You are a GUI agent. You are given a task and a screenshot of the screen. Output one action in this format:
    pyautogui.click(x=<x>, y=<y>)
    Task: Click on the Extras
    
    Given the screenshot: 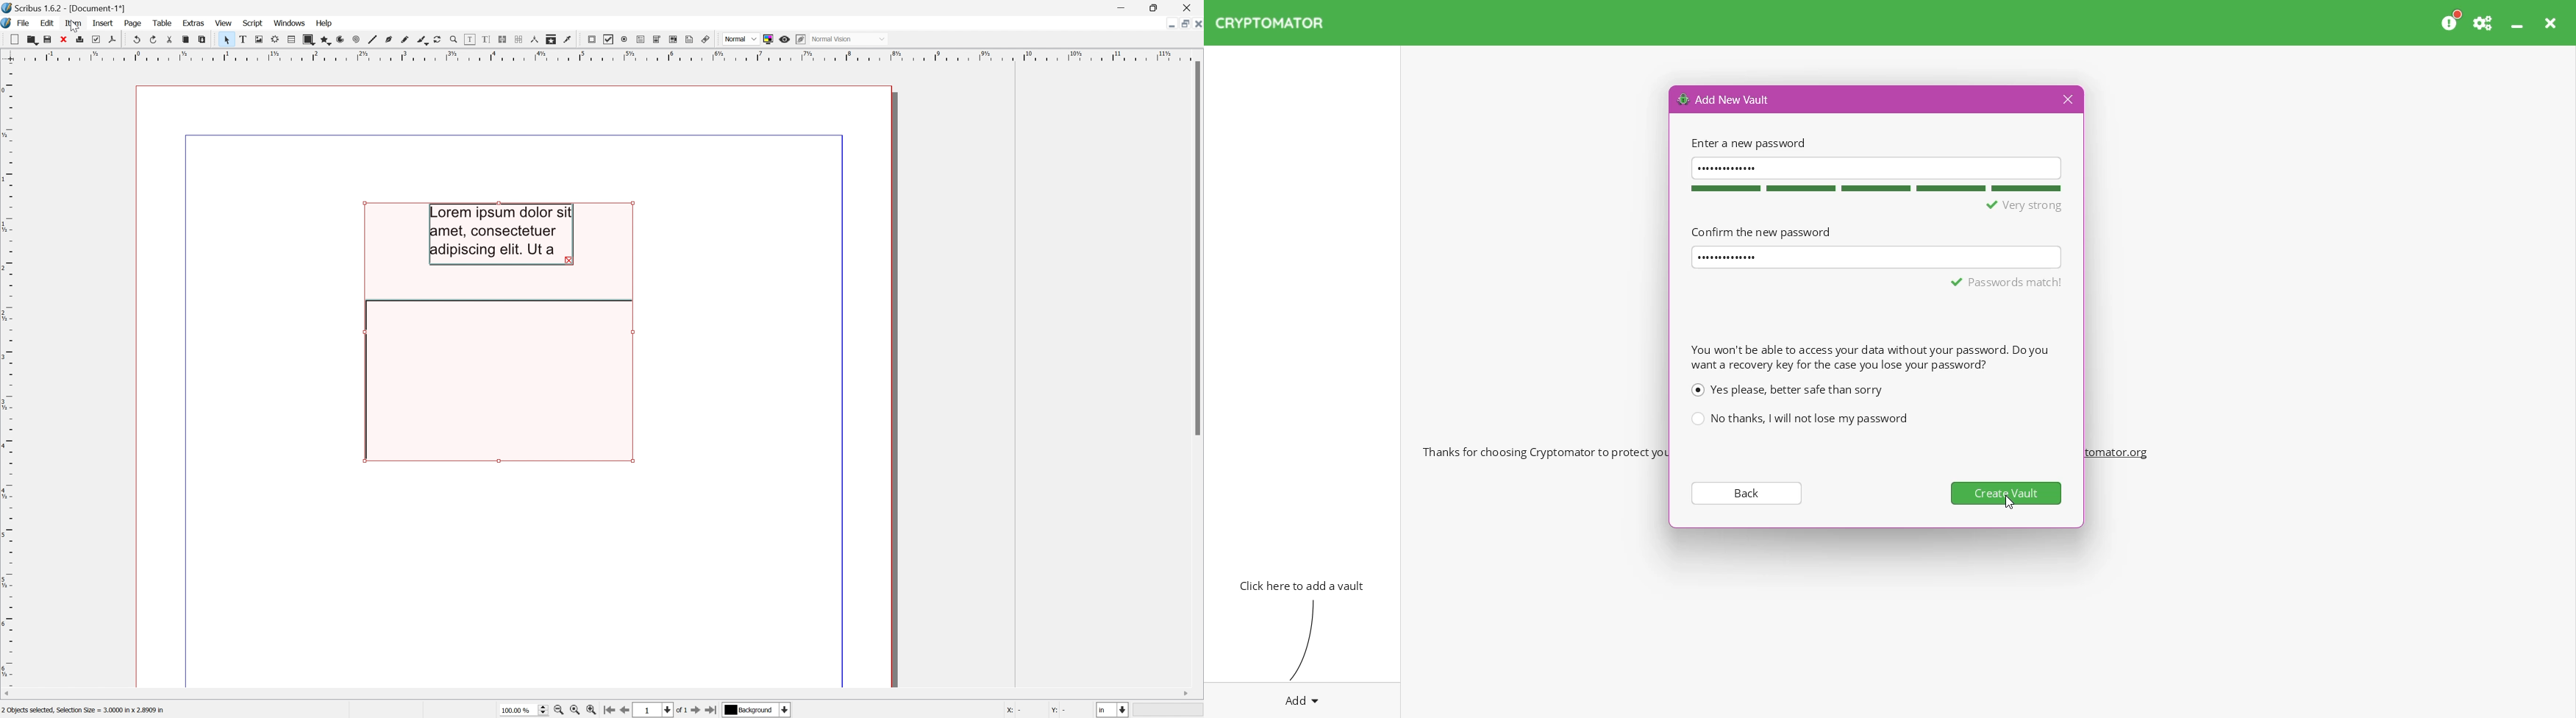 What is the action you would take?
    pyautogui.click(x=194, y=24)
    